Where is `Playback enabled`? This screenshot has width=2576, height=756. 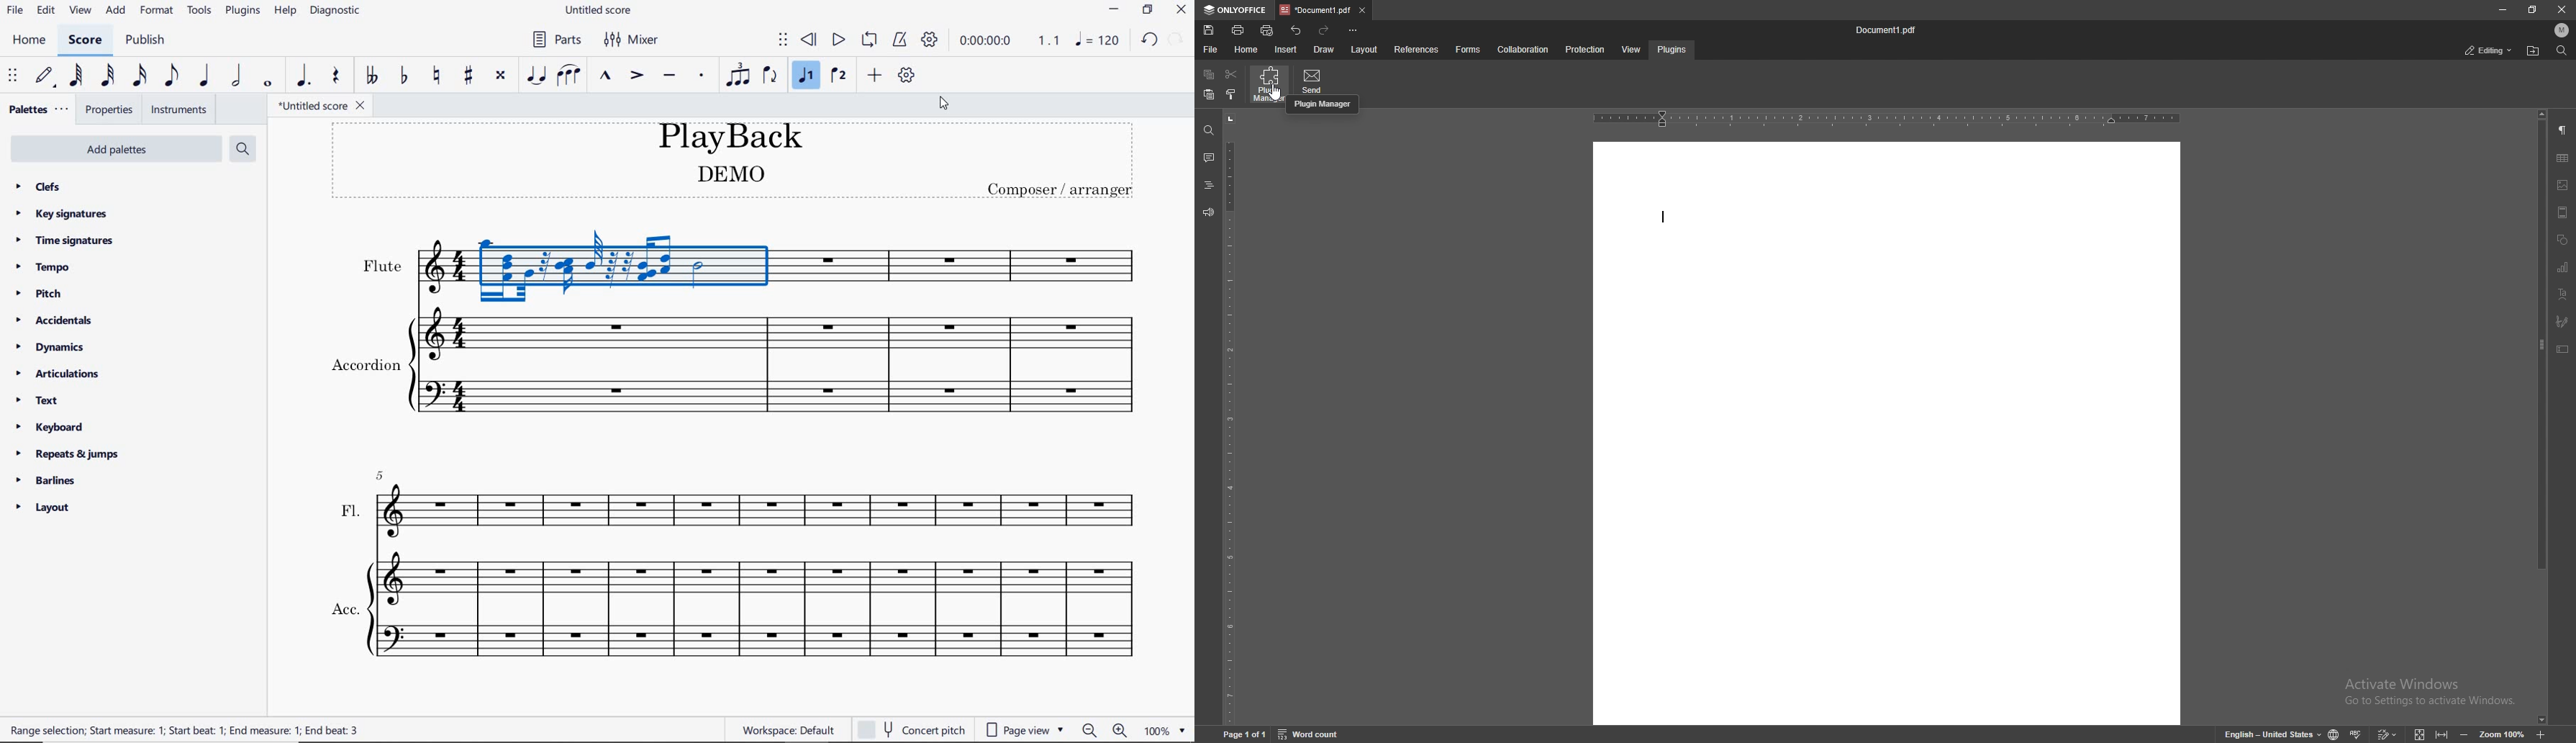 Playback enabled is located at coordinates (628, 265).